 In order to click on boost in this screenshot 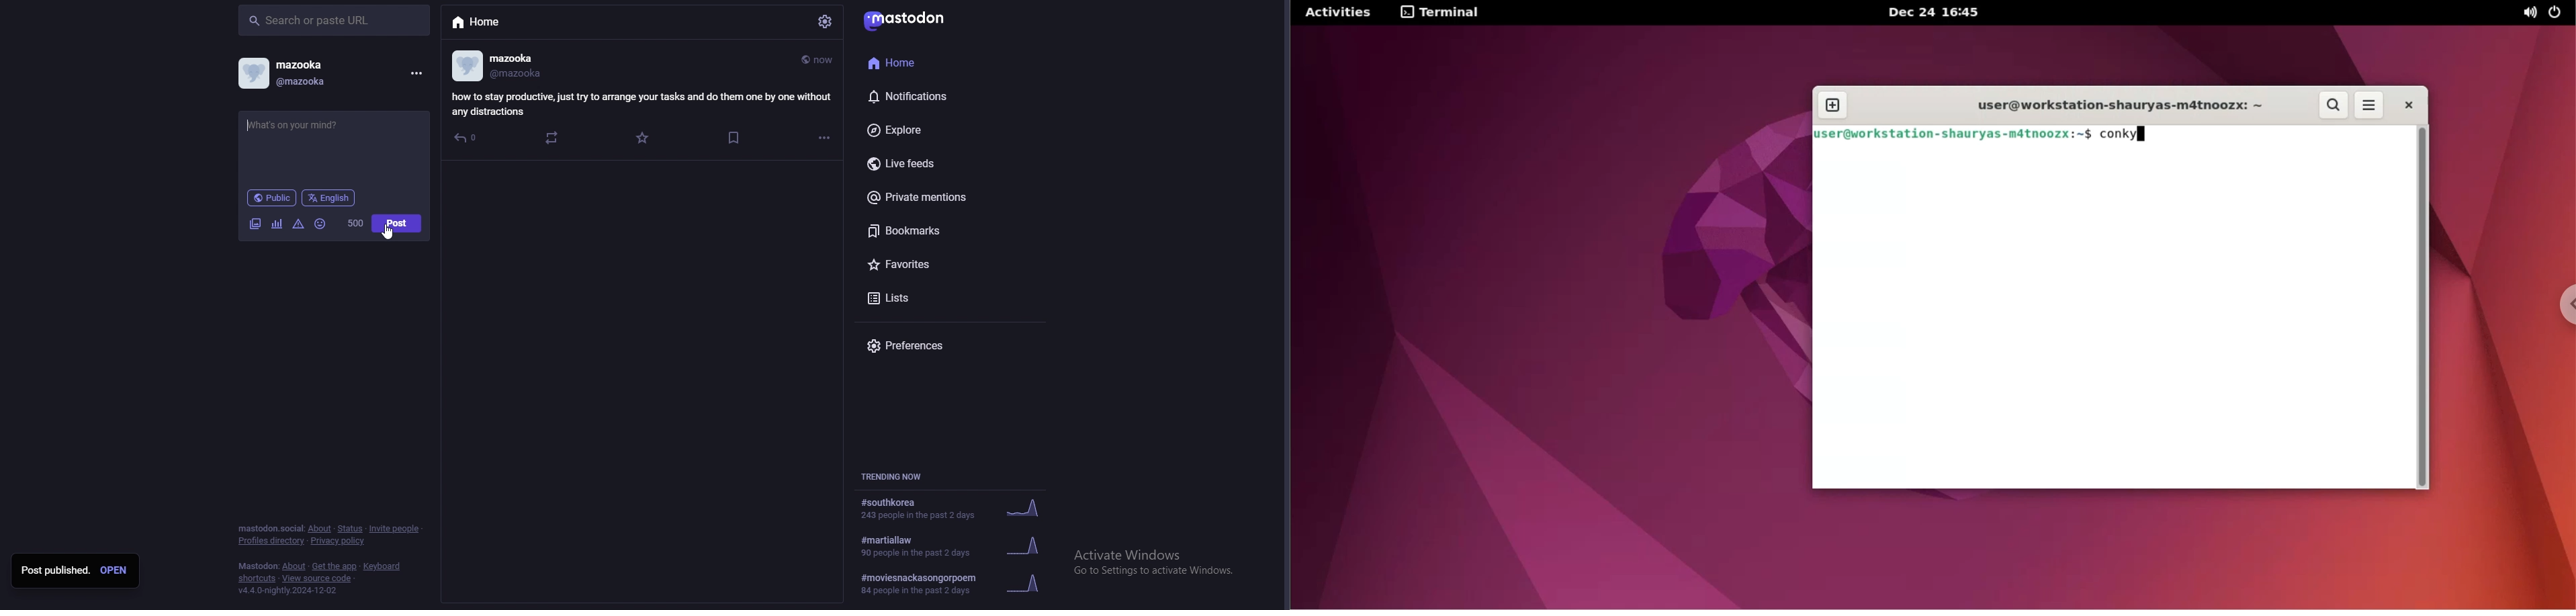, I will do `click(553, 140)`.